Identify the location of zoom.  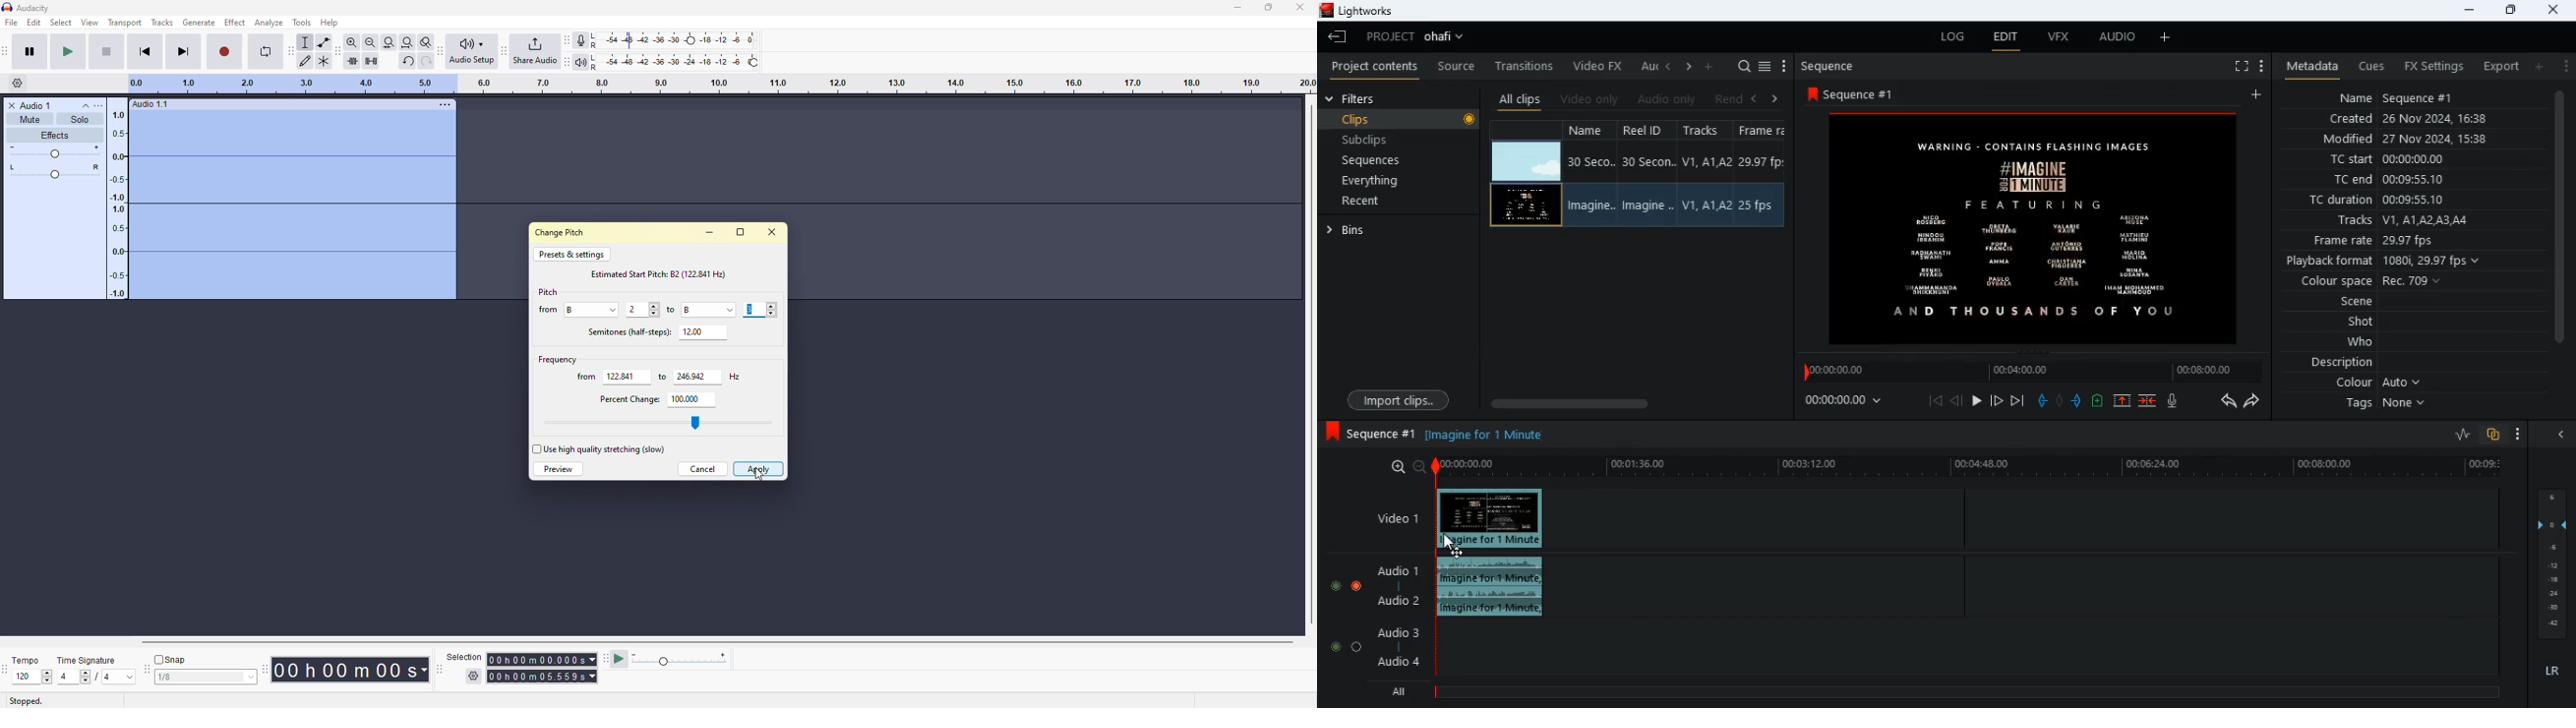
(1401, 466).